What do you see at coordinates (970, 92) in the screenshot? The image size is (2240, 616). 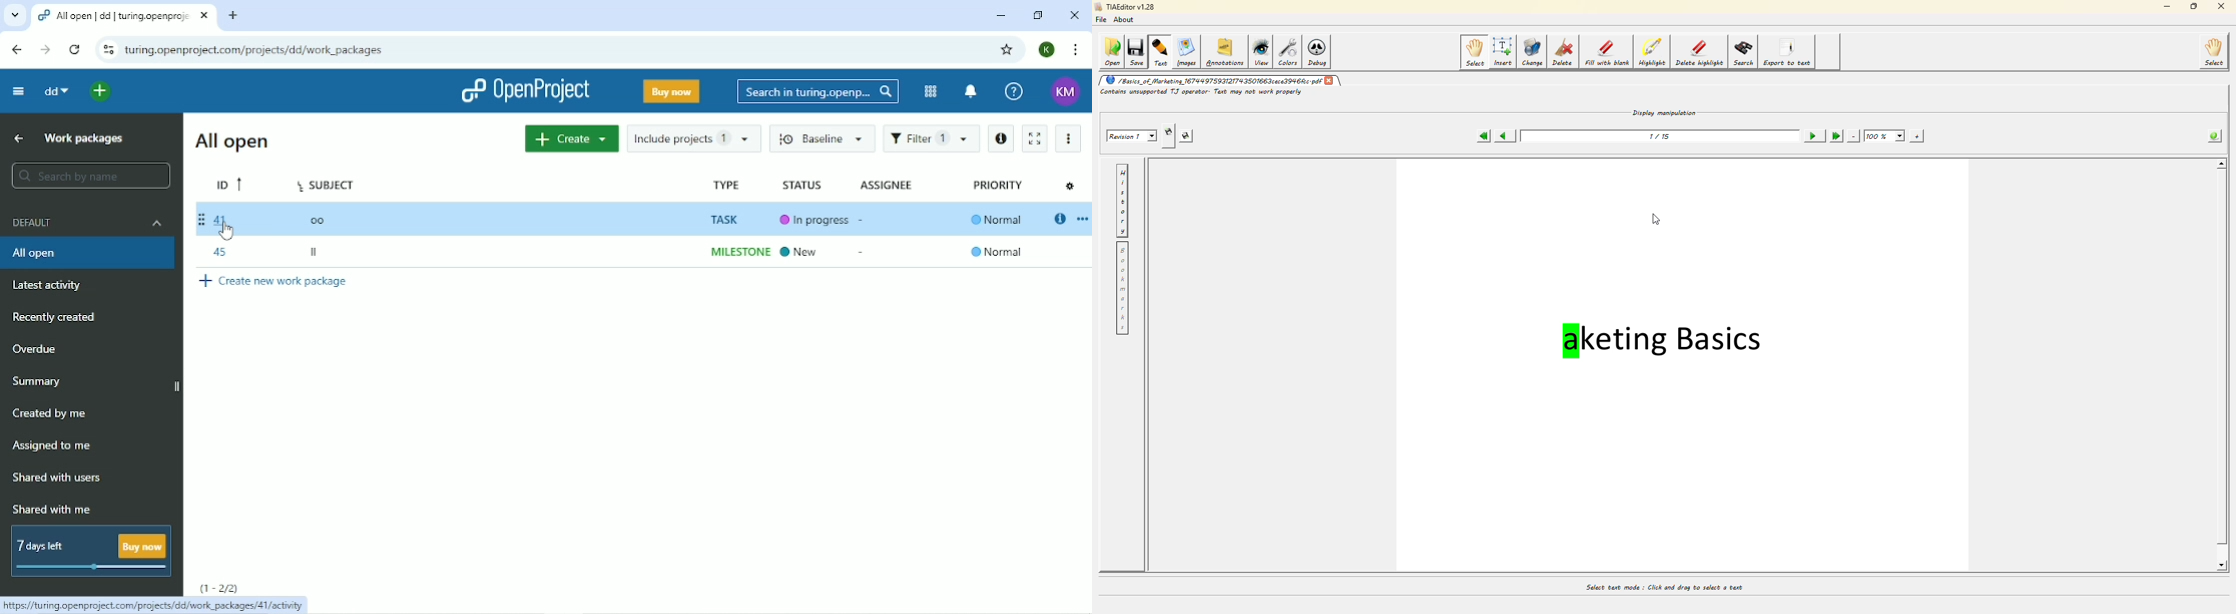 I see `To notification center` at bounding box center [970, 92].